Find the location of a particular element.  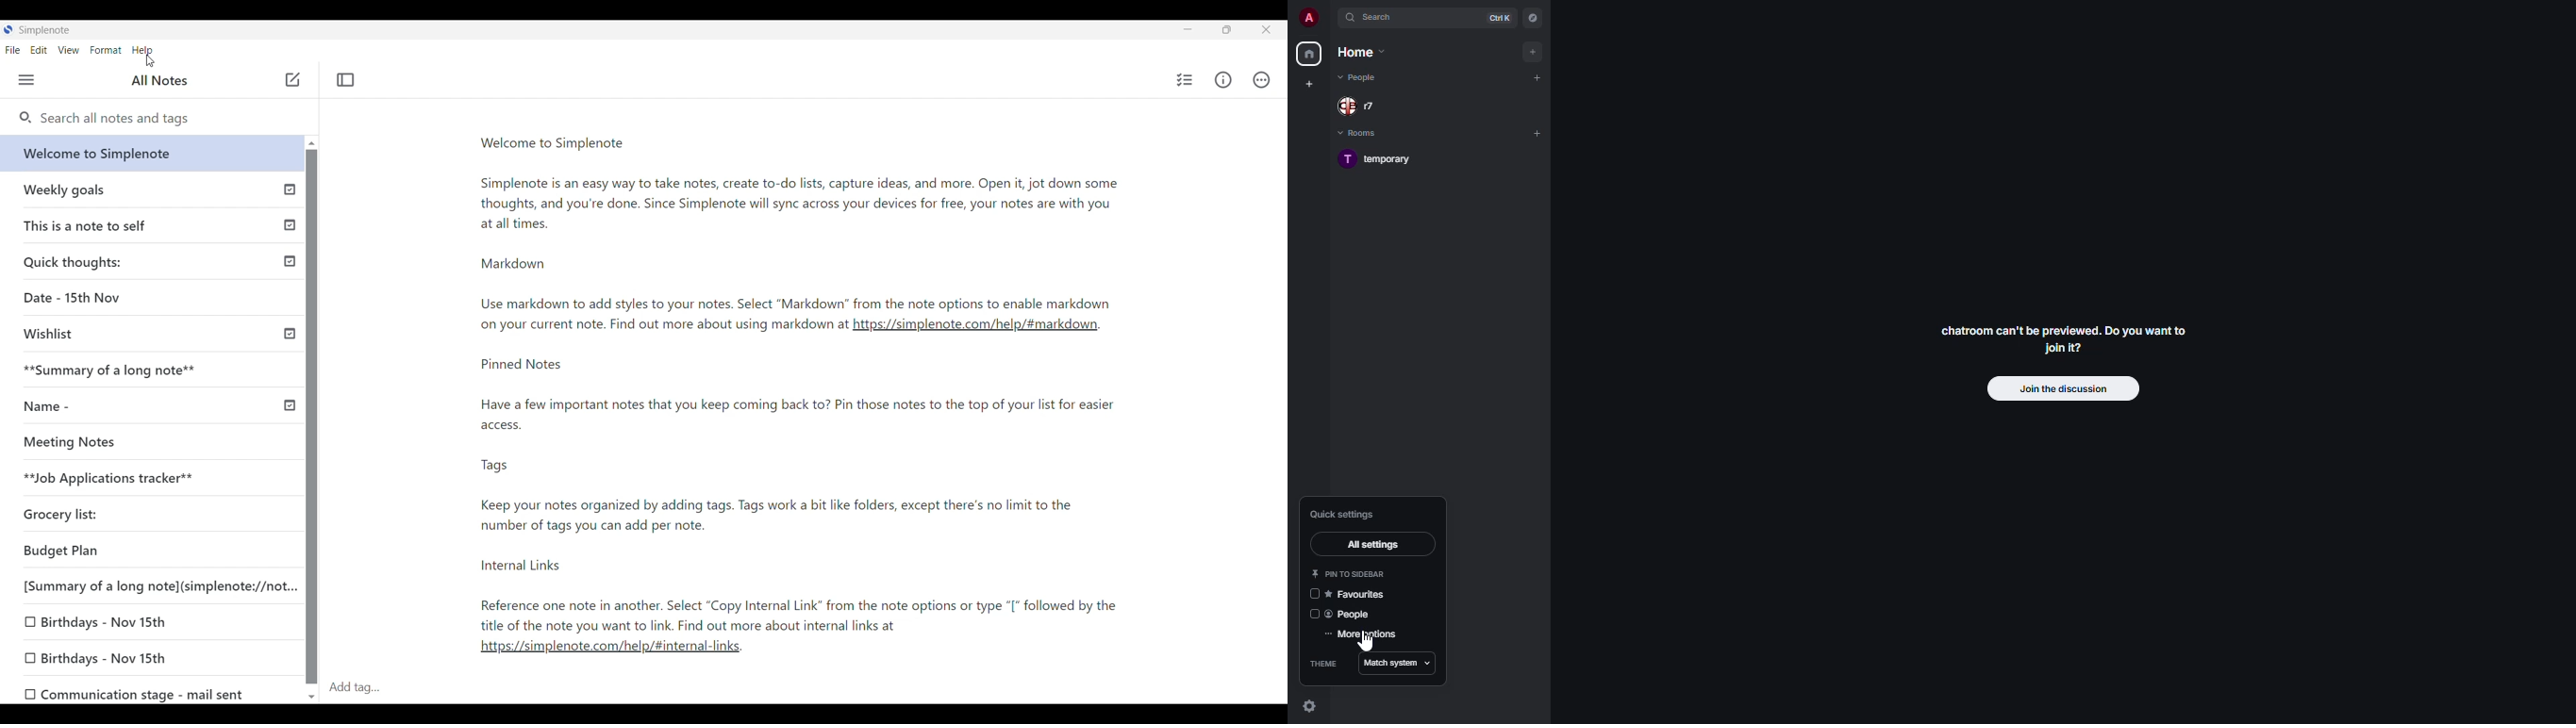

people is located at coordinates (1353, 616).